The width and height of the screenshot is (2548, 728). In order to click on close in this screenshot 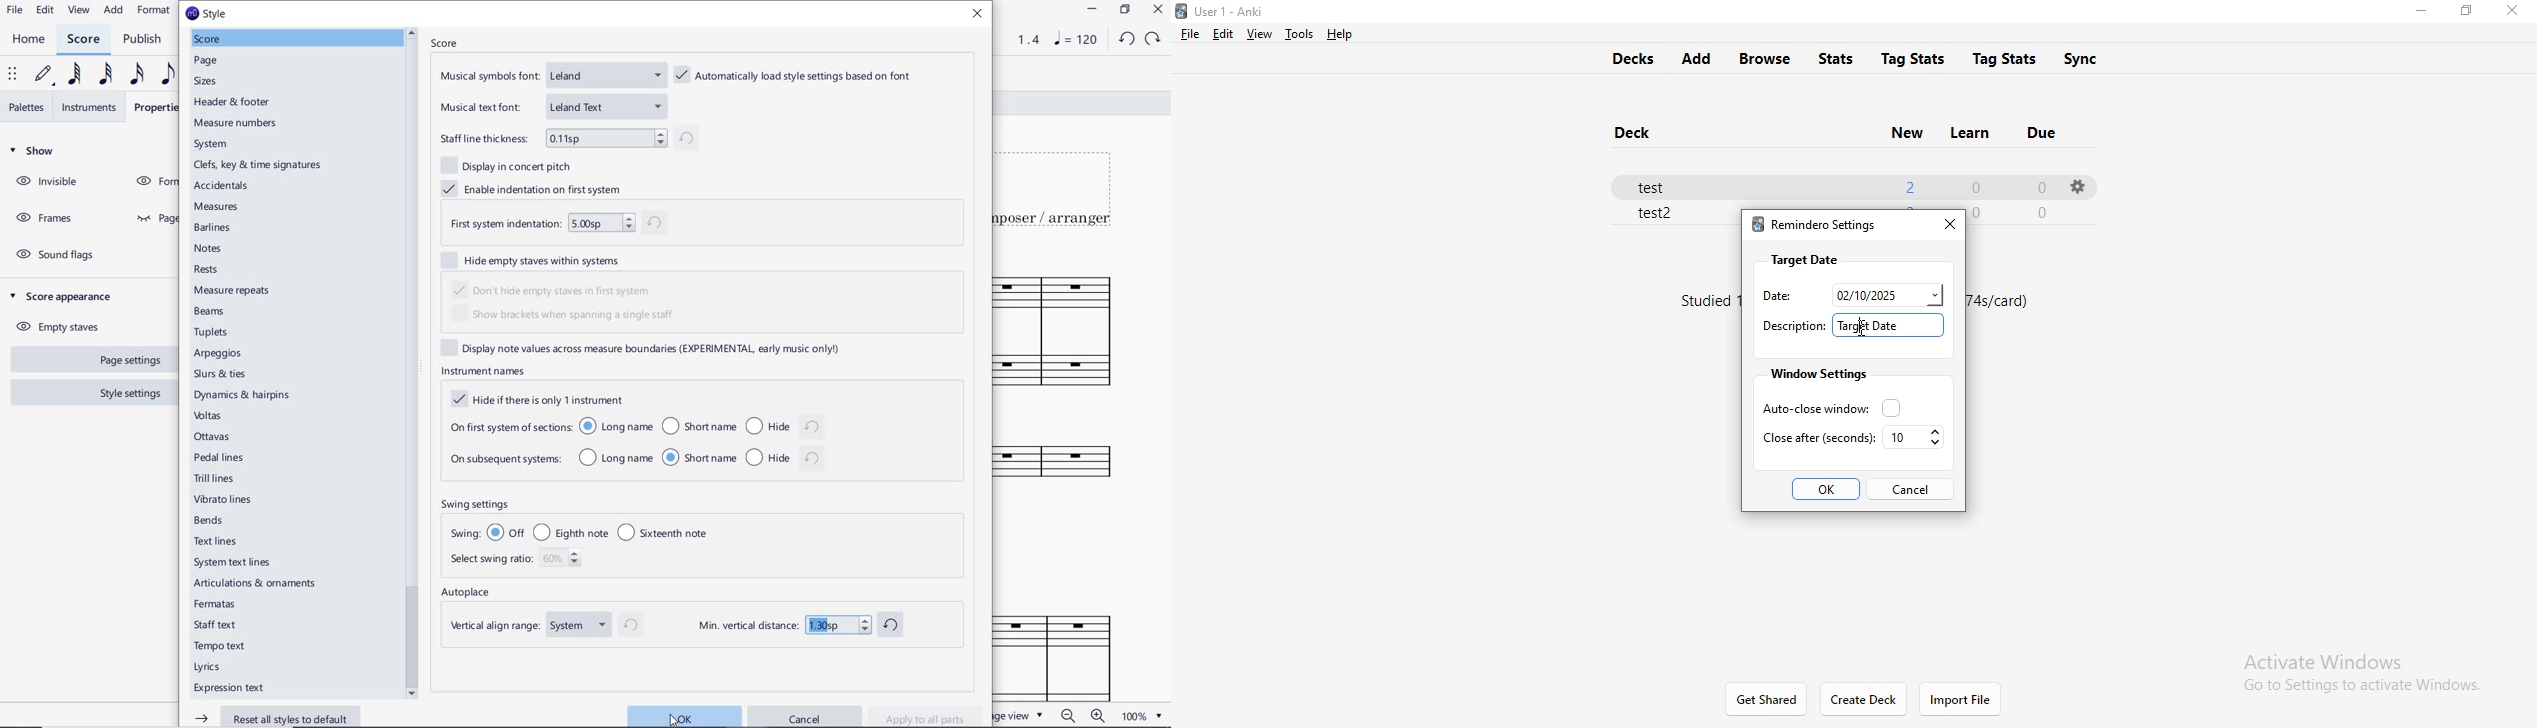, I will do `click(2516, 11)`.